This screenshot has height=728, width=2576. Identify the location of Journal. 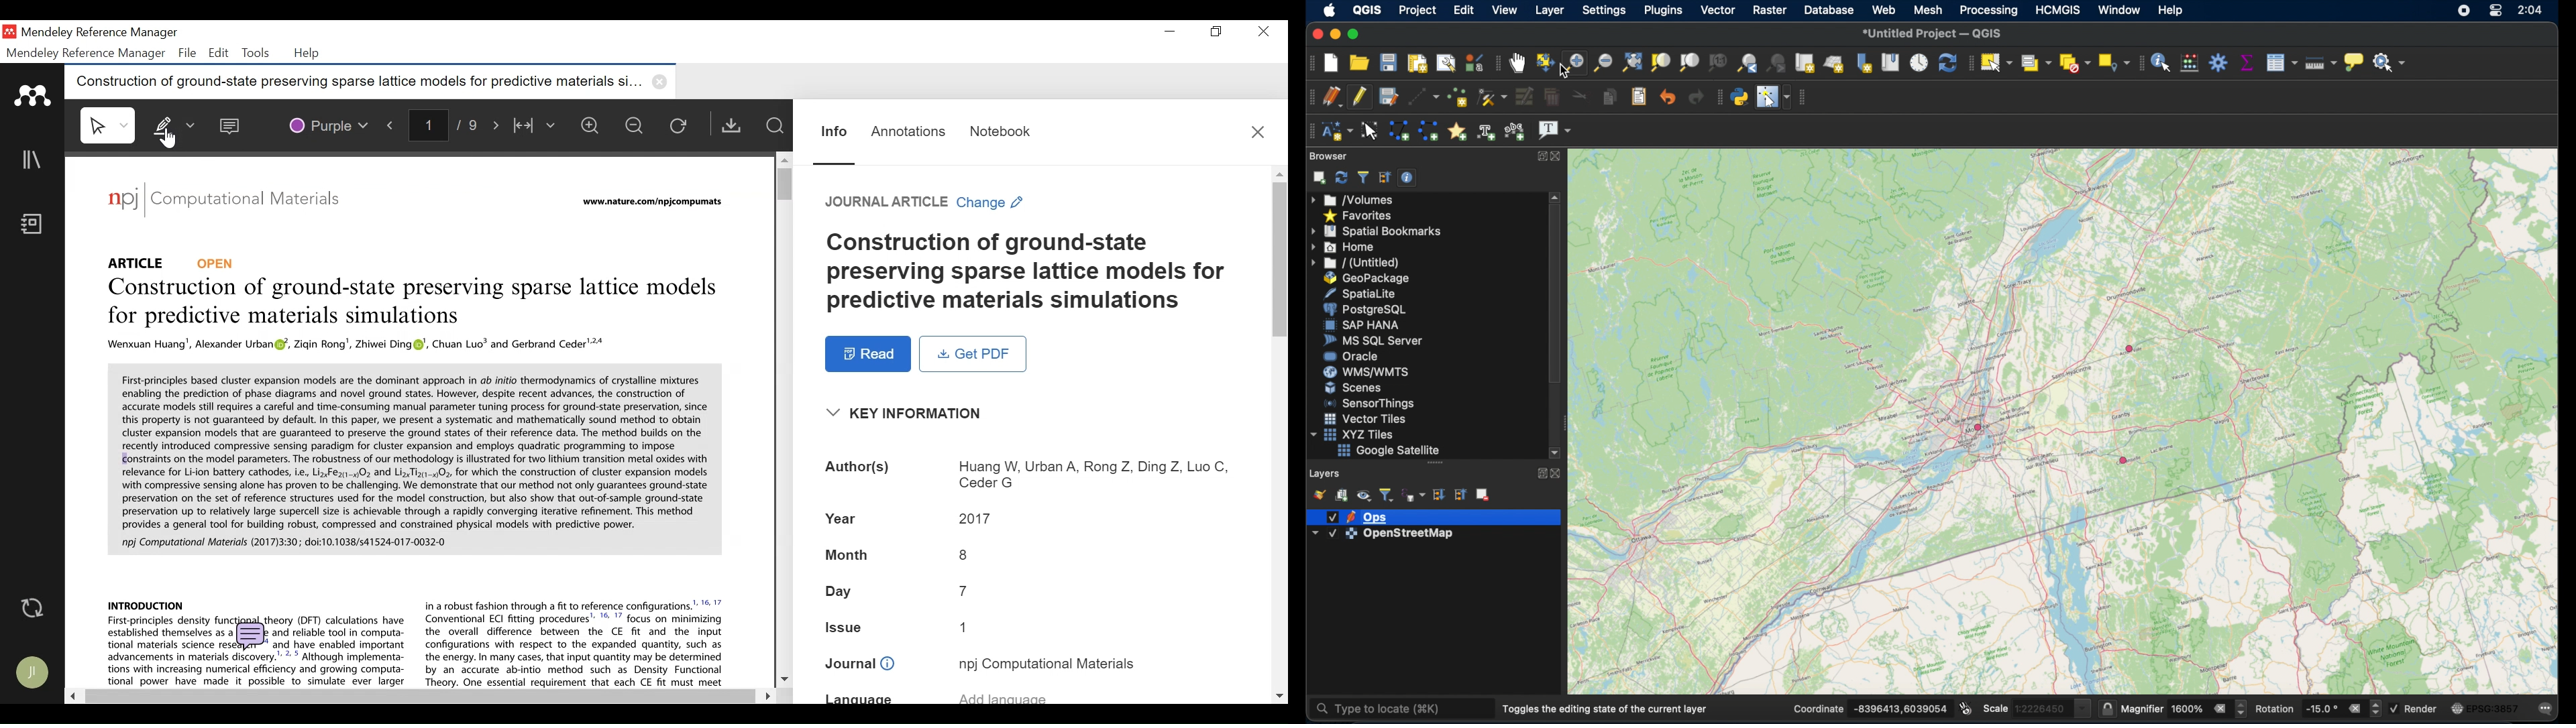
(256, 201).